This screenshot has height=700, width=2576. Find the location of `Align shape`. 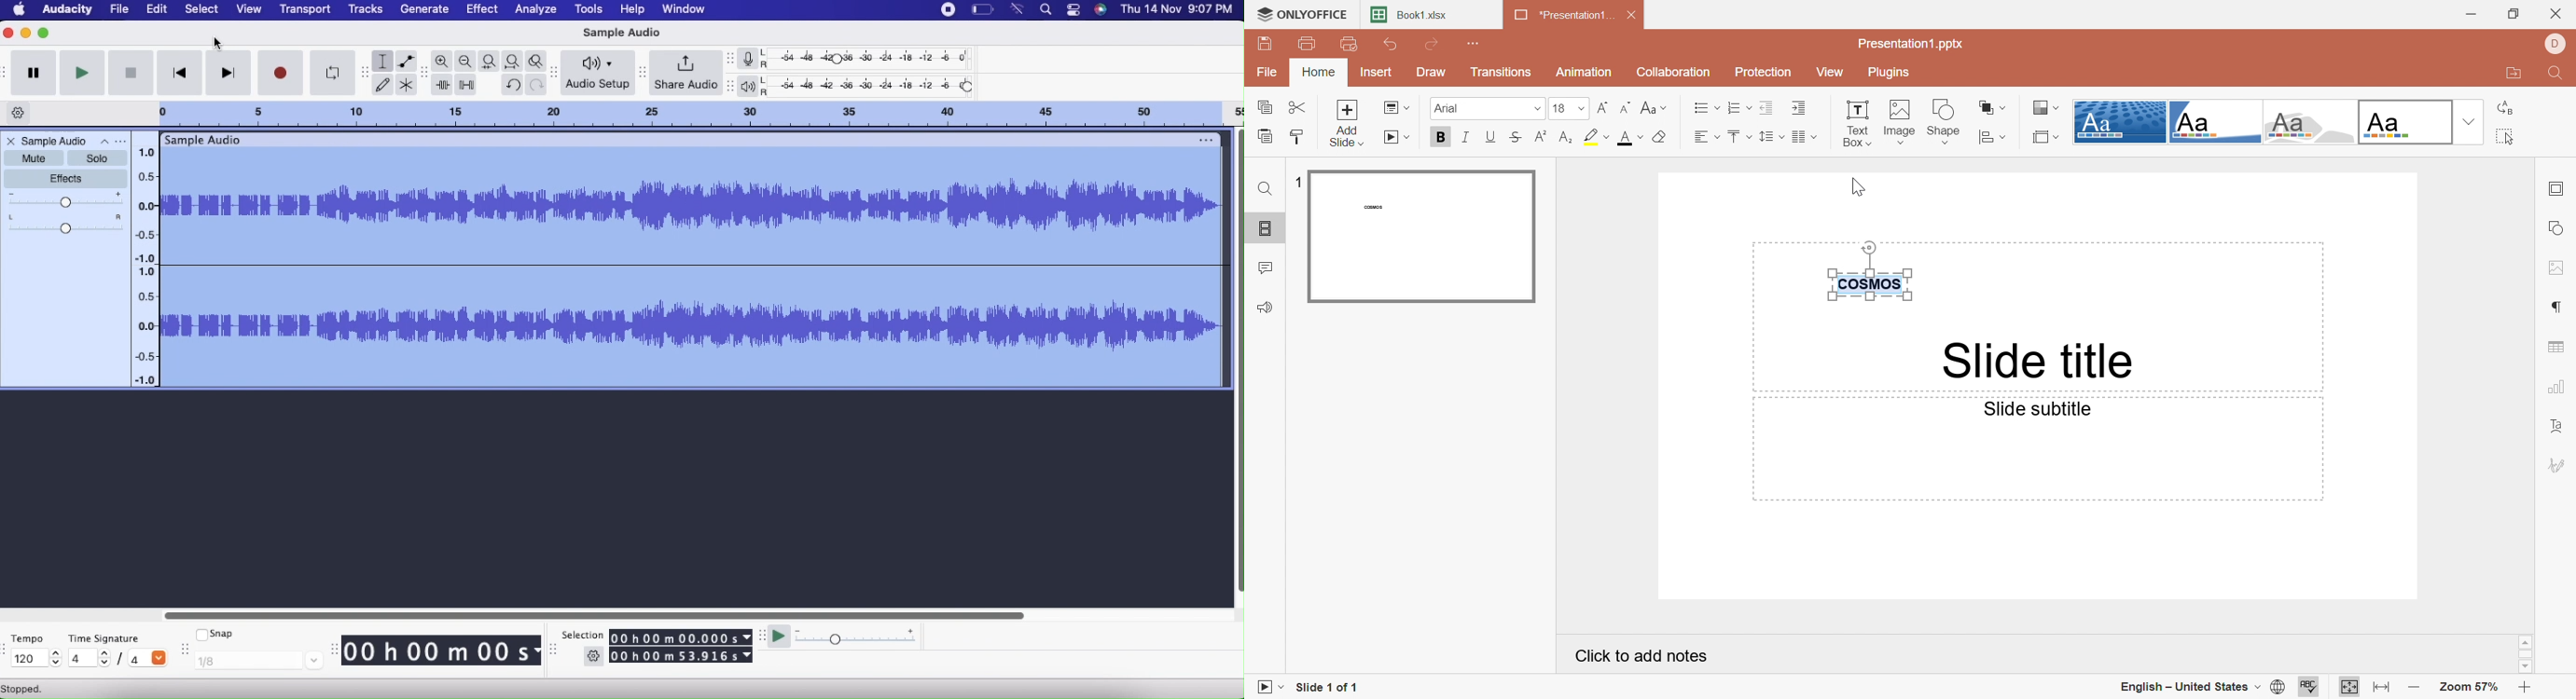

Align shape is located at coordinates (1993, 137).